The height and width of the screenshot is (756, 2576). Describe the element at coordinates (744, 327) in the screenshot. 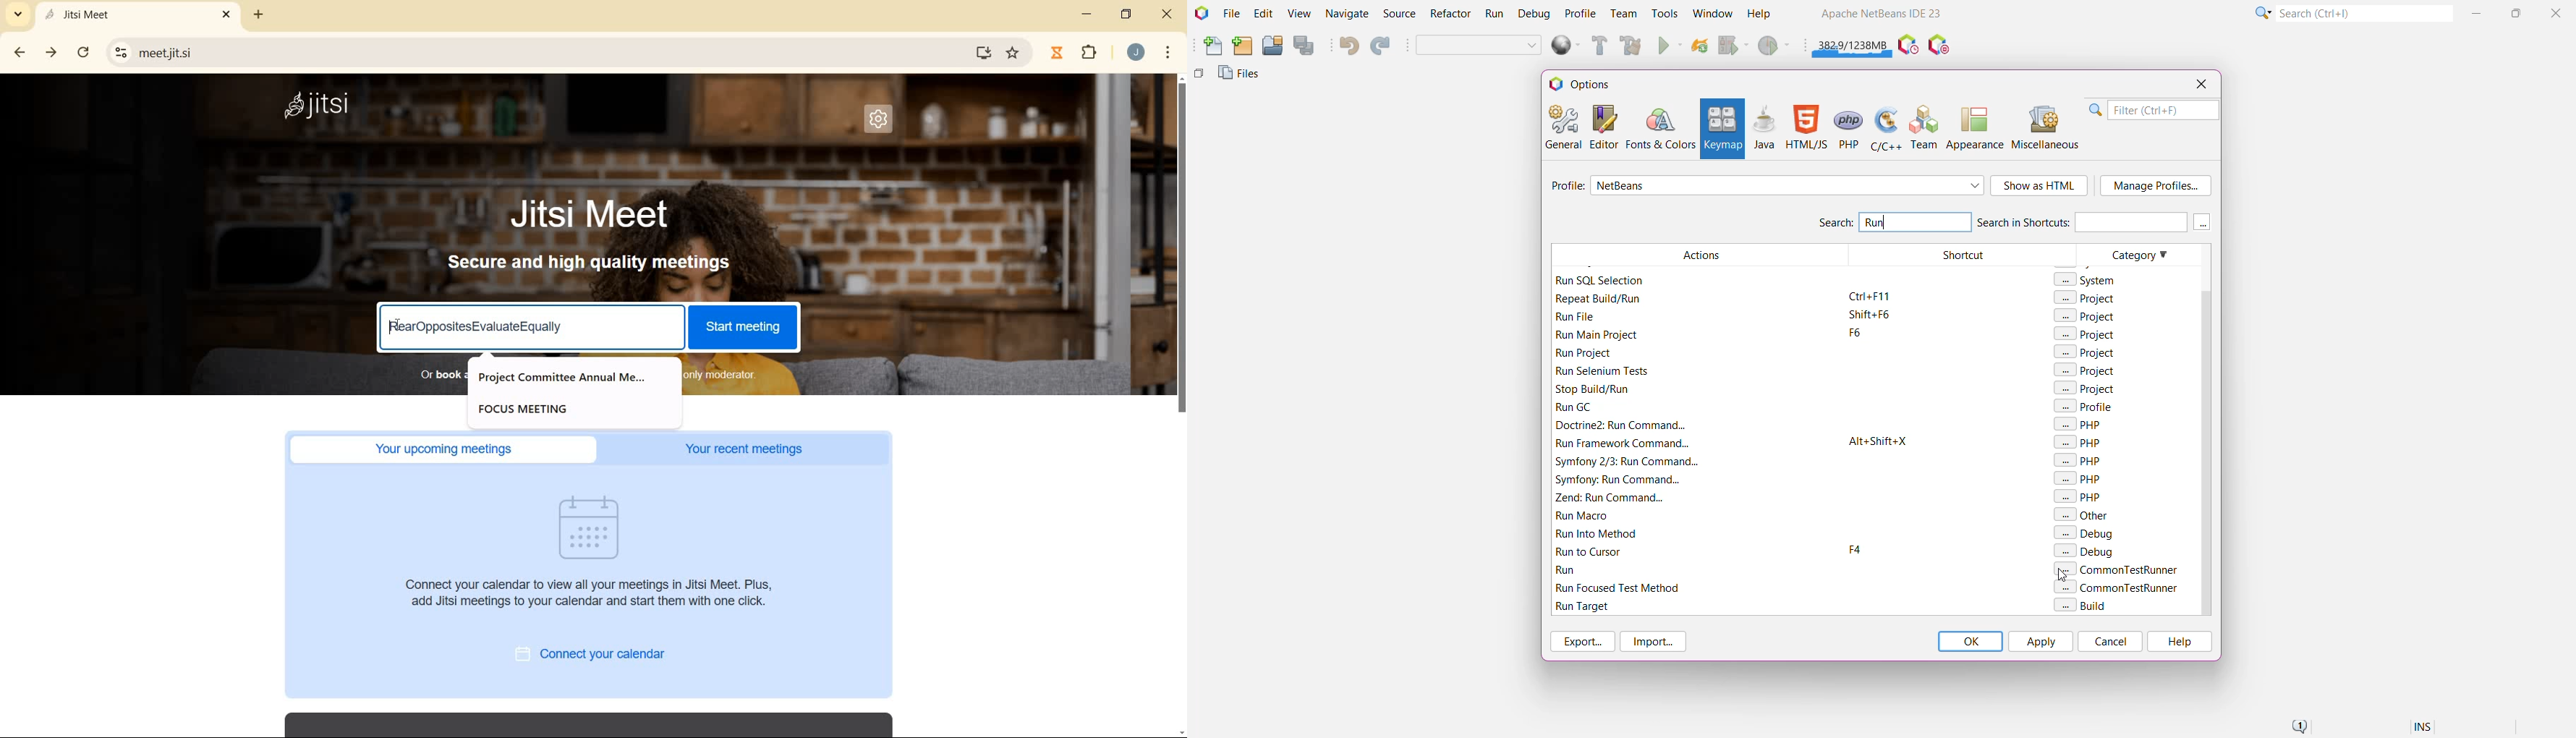

I see `start meeting` at that location.